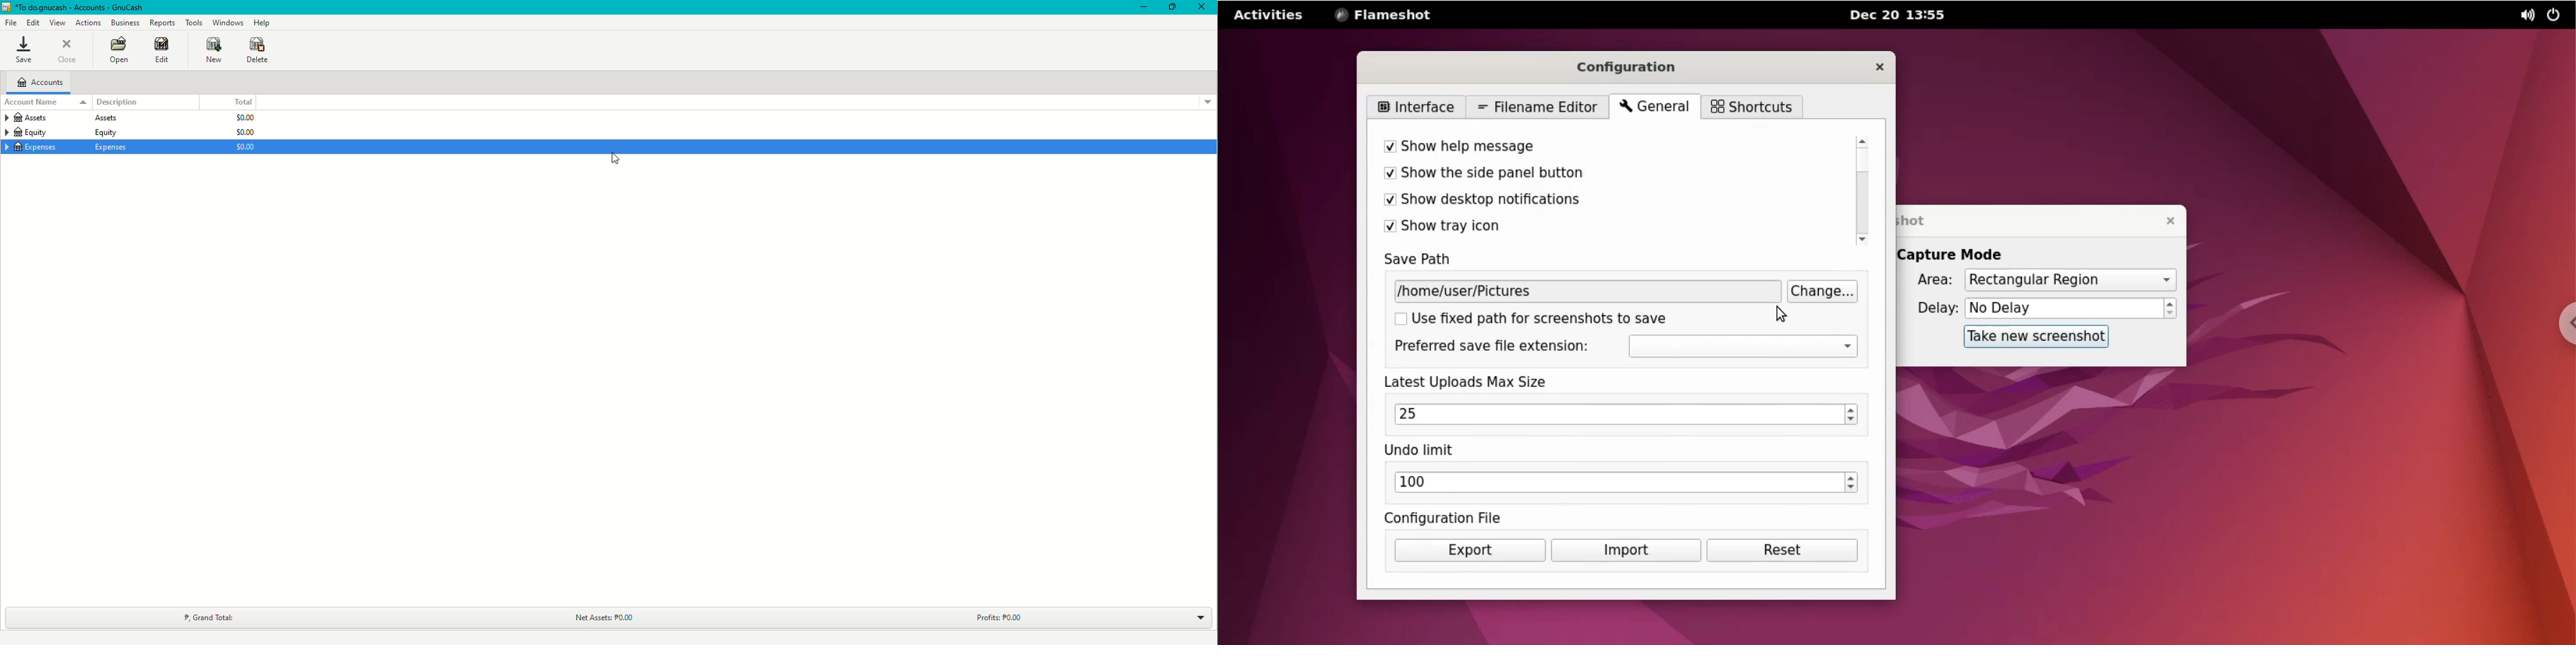 Image resolution: width=2576 pixels, height=672 pixels. What do you see at coordinates (1466, 550) in the screenshot?
I see `export ` at bounding box center [1466, 550].